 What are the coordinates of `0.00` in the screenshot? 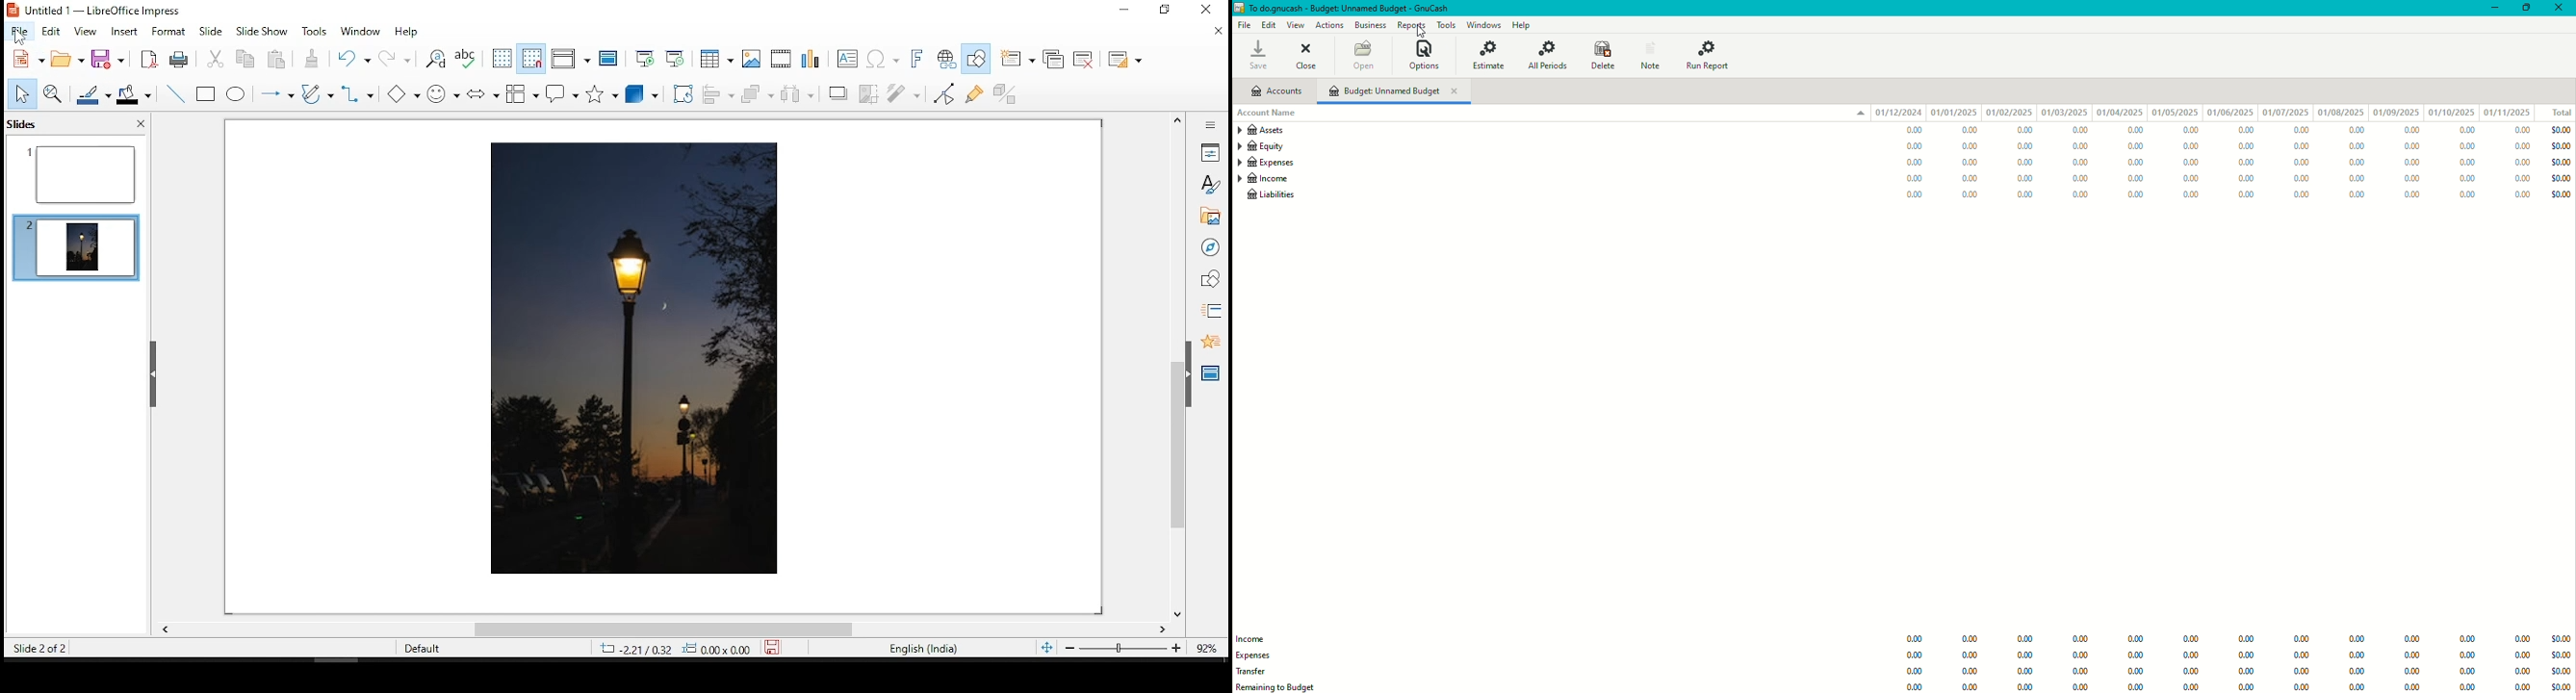 It's located at (2358, 195).